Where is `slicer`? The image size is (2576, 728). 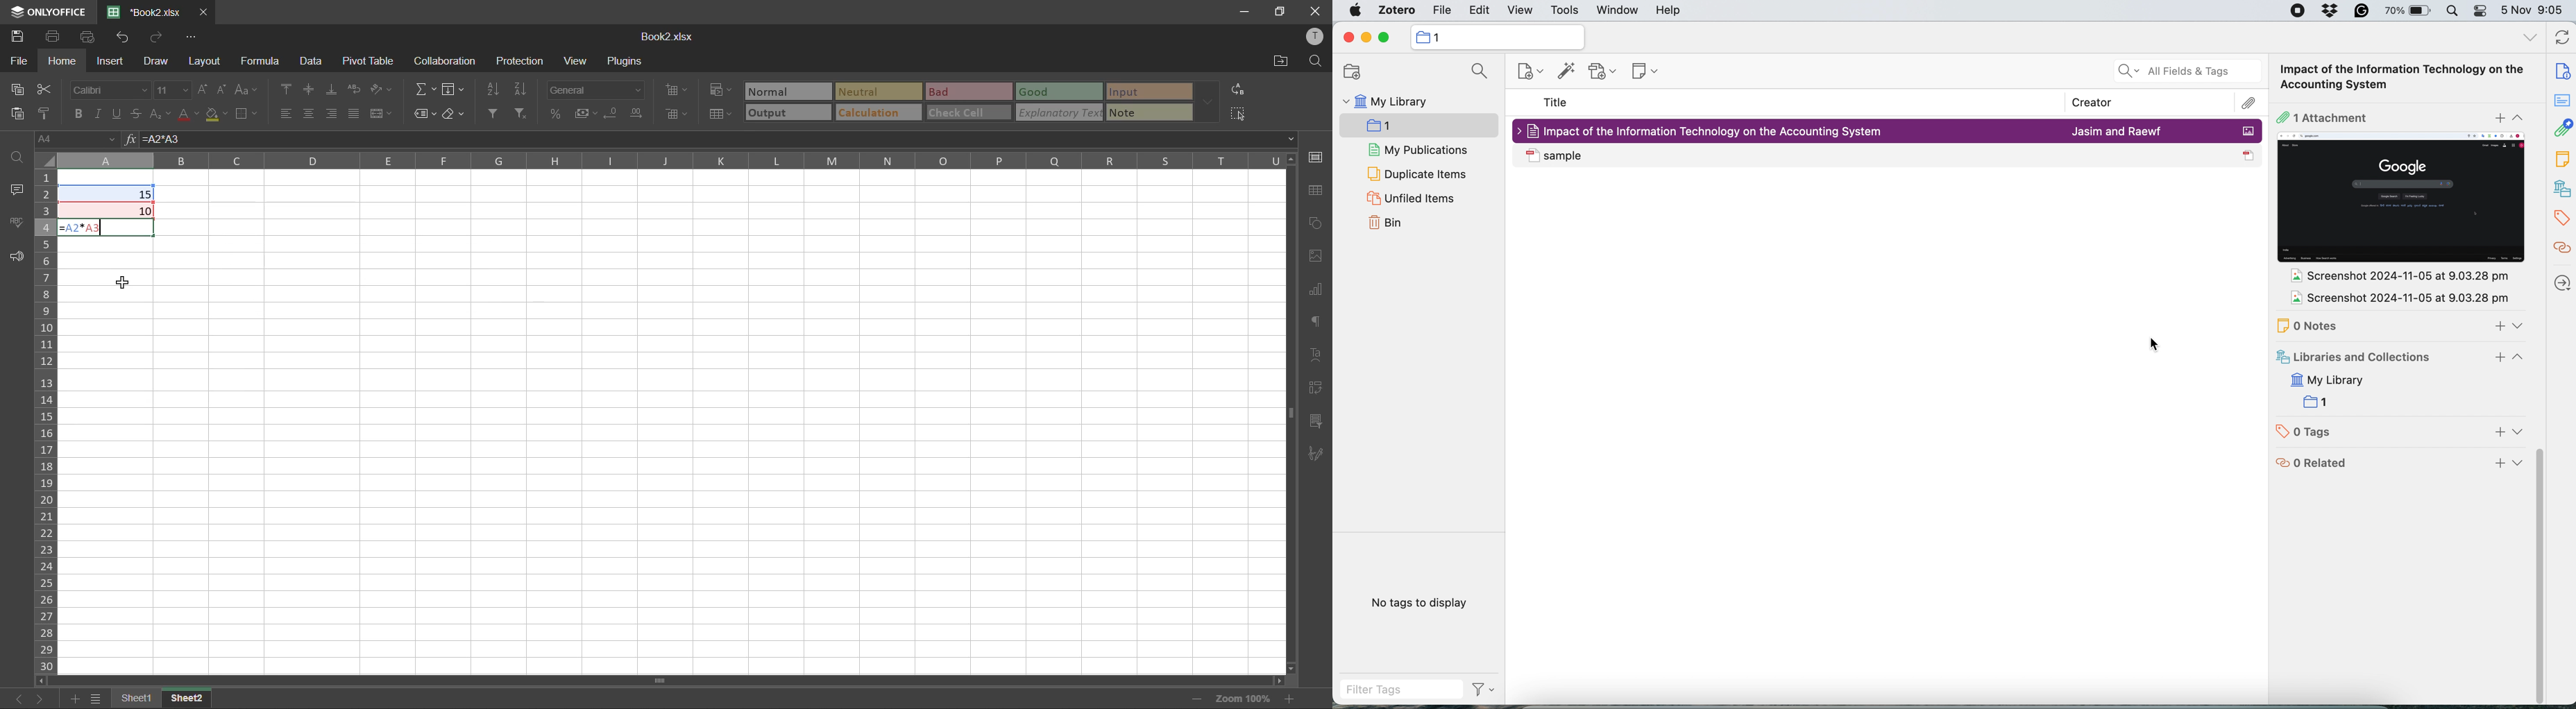
slicer is located at coordinates (1317, 423).